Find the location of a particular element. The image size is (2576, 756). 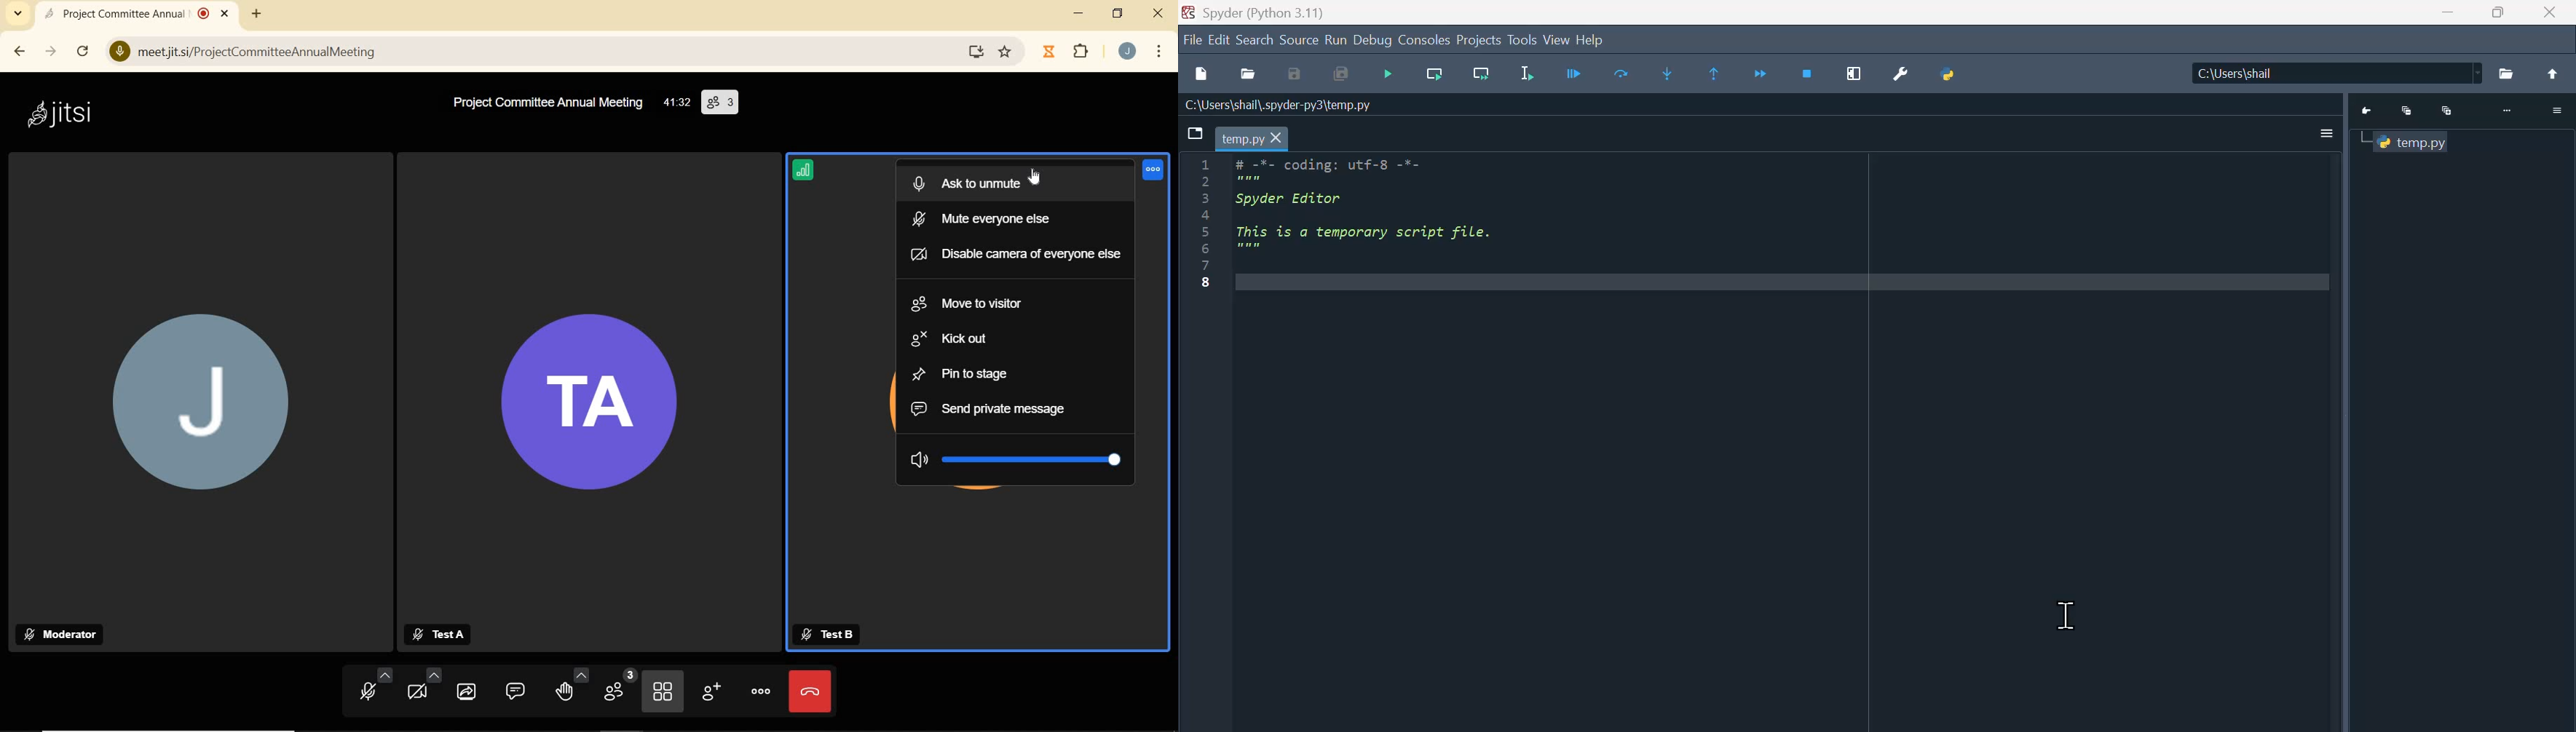

Text cursor is located at coordinates (2068, 615).